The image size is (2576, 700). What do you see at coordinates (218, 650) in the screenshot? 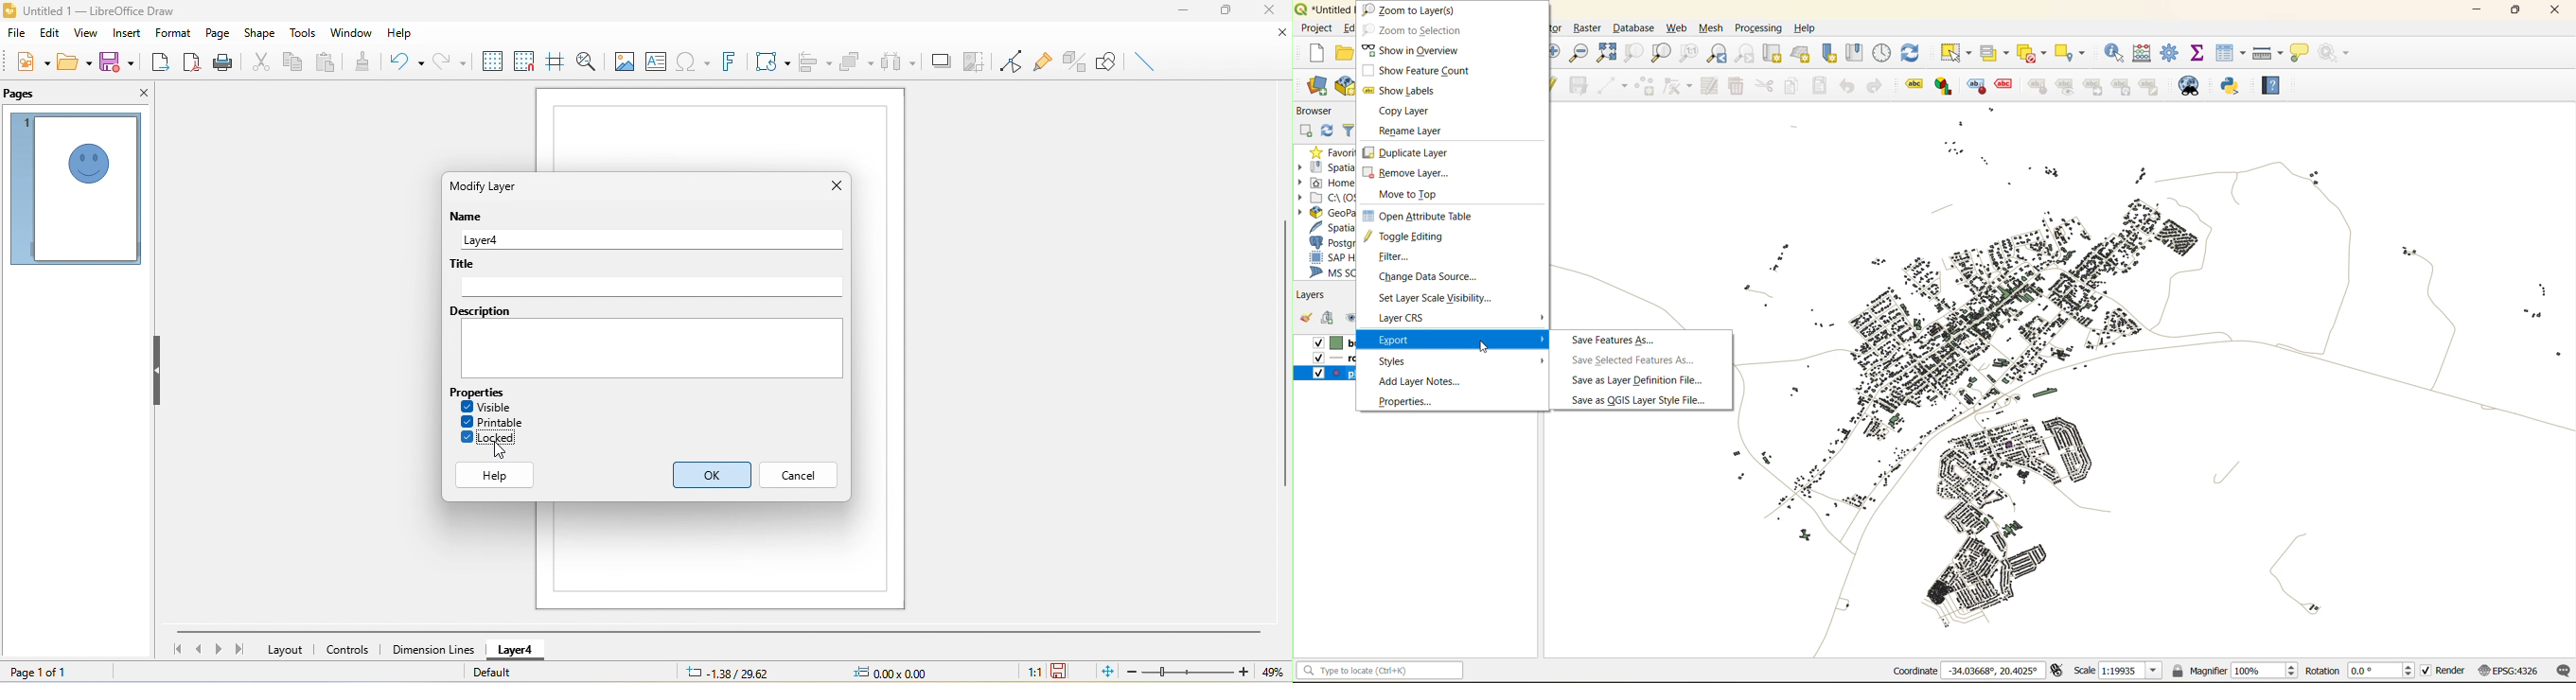
I see `next page` at bounding box center [218, 650].